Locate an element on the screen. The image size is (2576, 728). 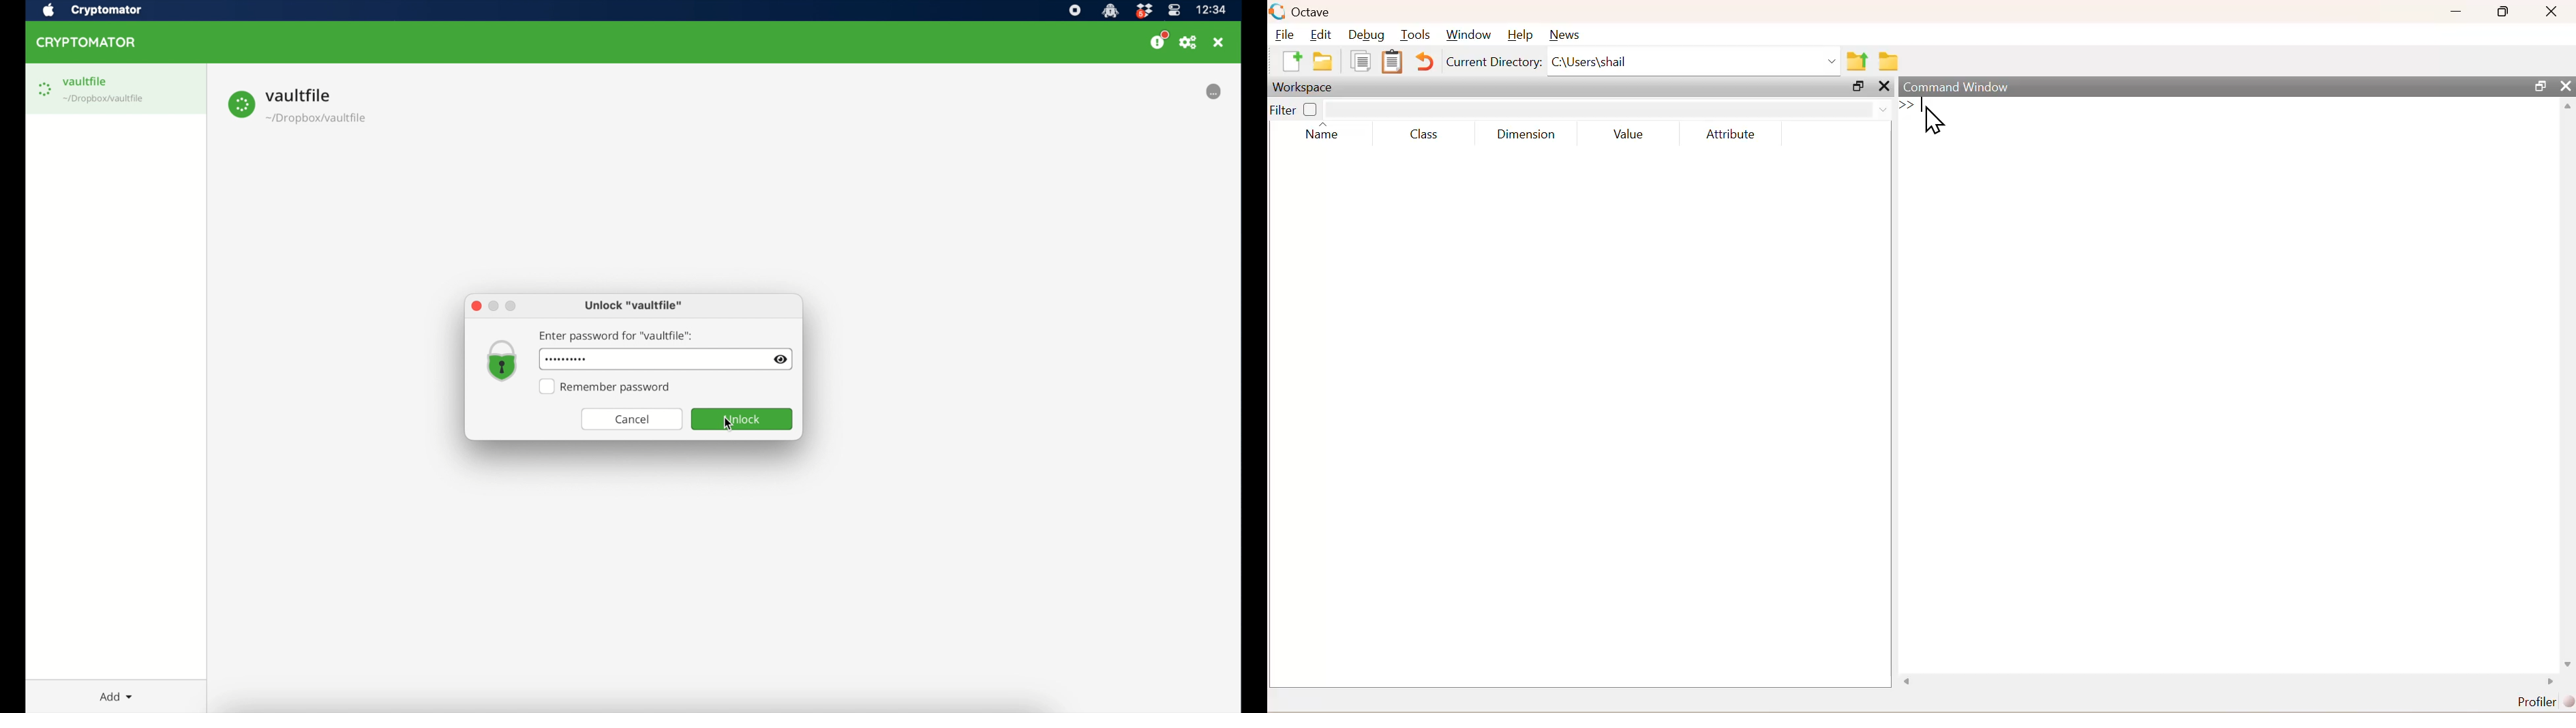
control center is located at coordinates (1173, 10).